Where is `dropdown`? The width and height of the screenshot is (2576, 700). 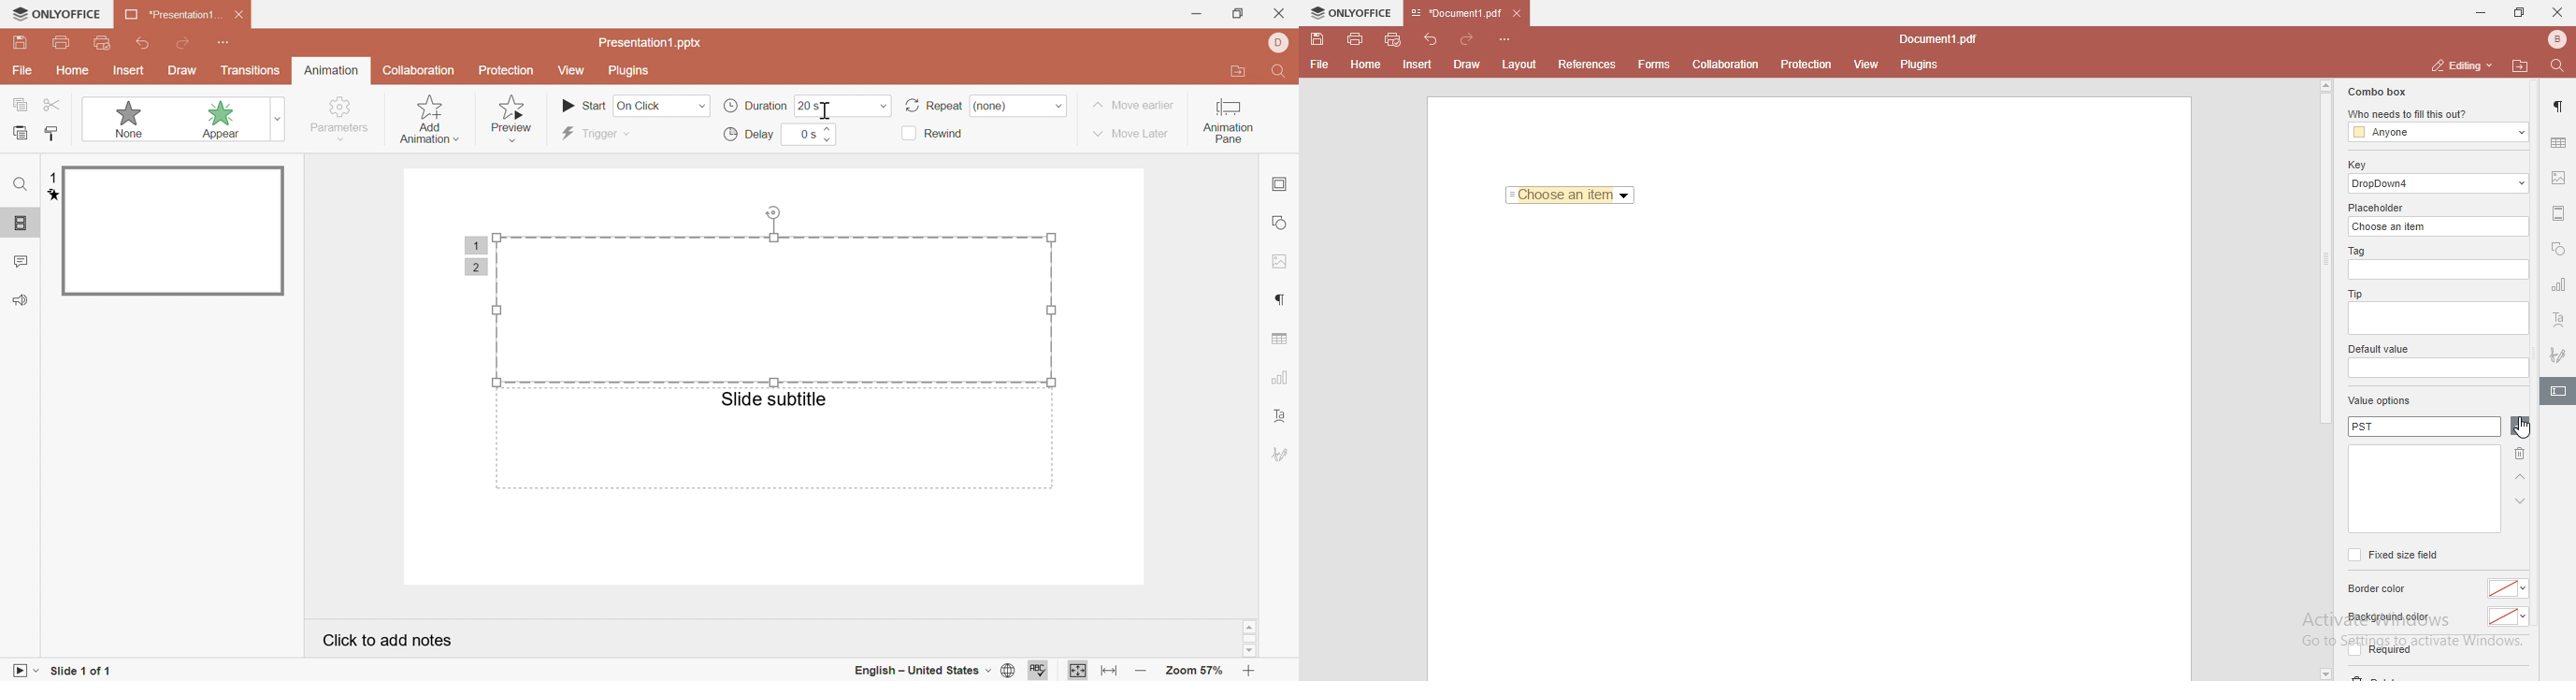
dropdown is located at coordinates (2324, 674).